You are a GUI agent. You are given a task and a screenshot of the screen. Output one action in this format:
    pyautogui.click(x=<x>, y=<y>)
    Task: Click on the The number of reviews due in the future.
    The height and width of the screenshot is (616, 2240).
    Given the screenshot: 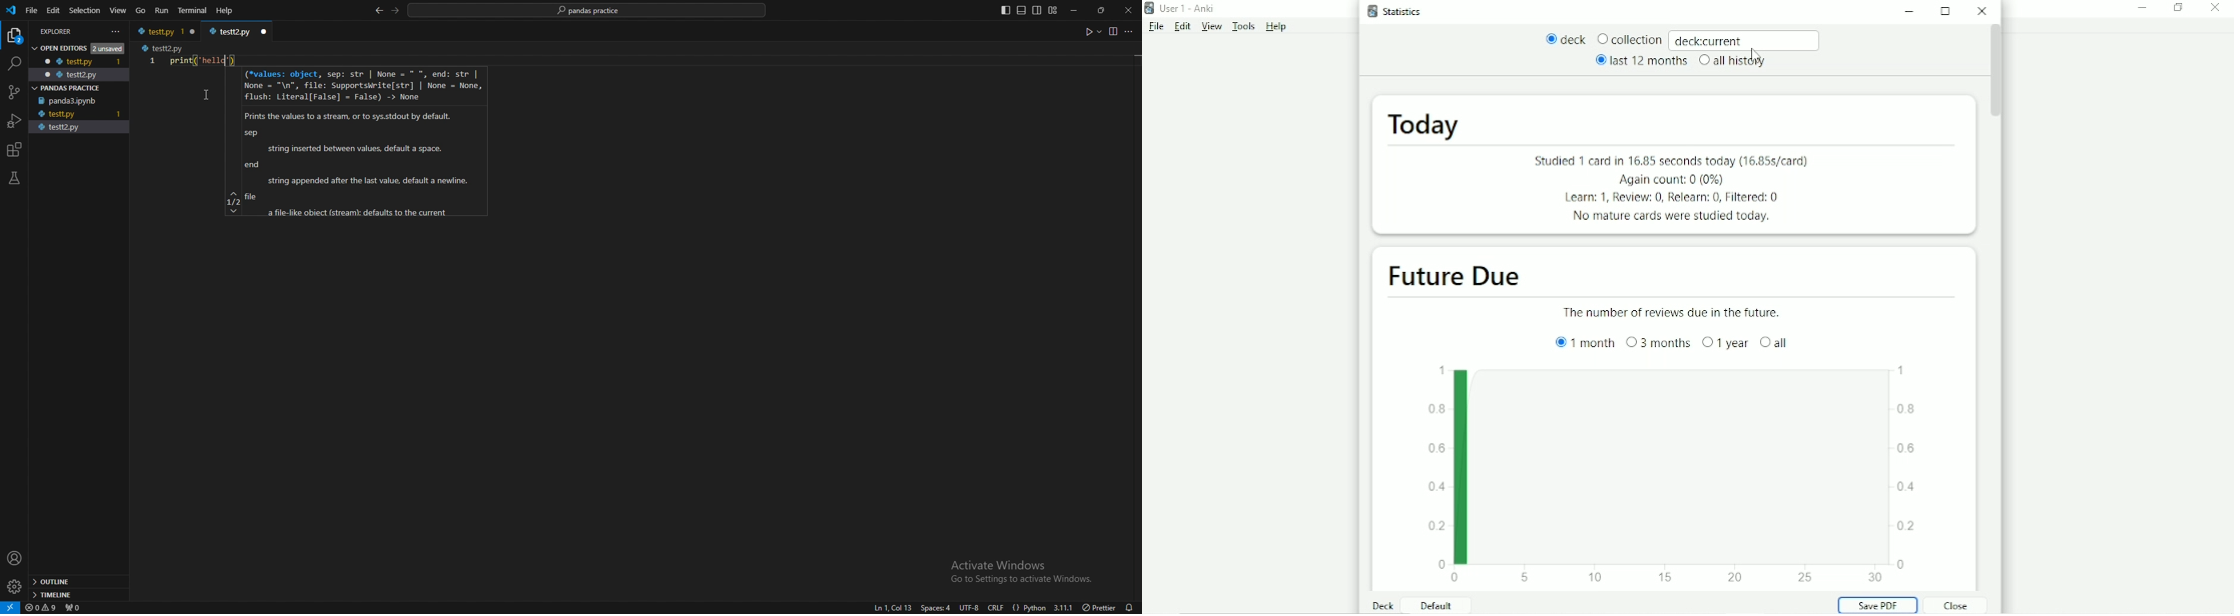 What is the action you would take?
    pyautogui.click(x=1666, y=311)
    